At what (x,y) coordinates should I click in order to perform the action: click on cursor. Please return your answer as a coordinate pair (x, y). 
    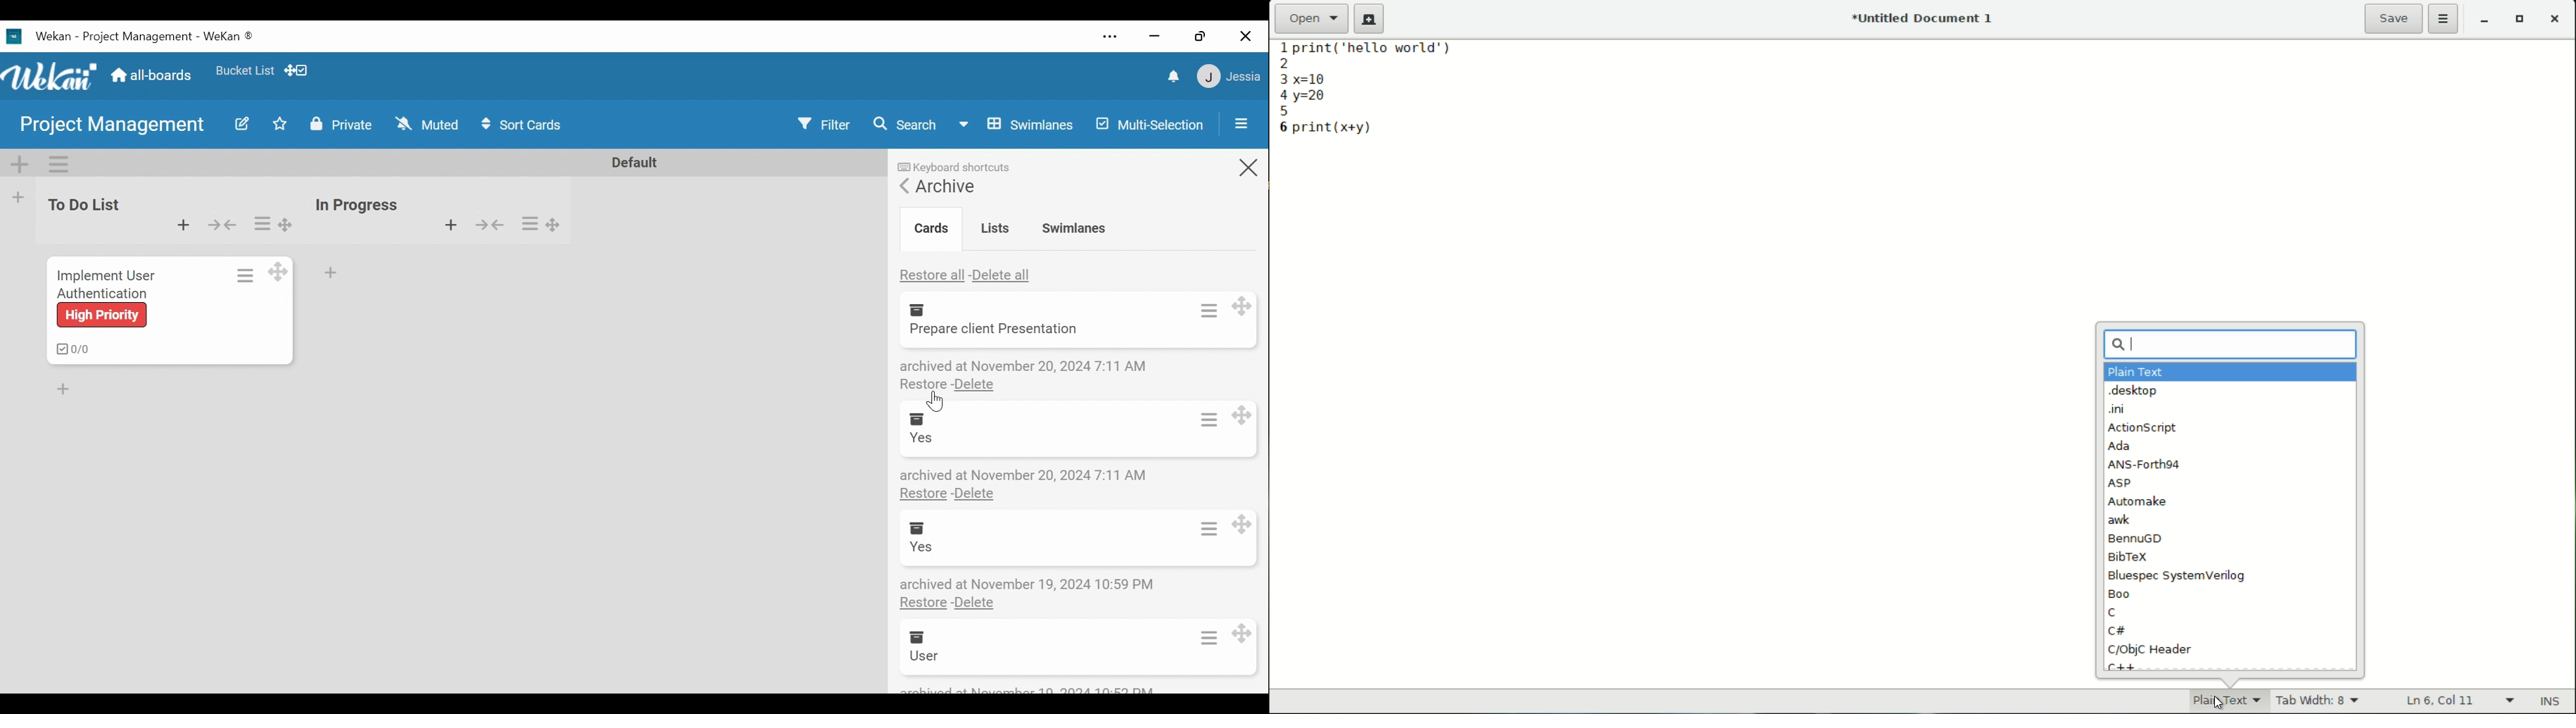
    Looking at the image, I should click on (2137, 344).